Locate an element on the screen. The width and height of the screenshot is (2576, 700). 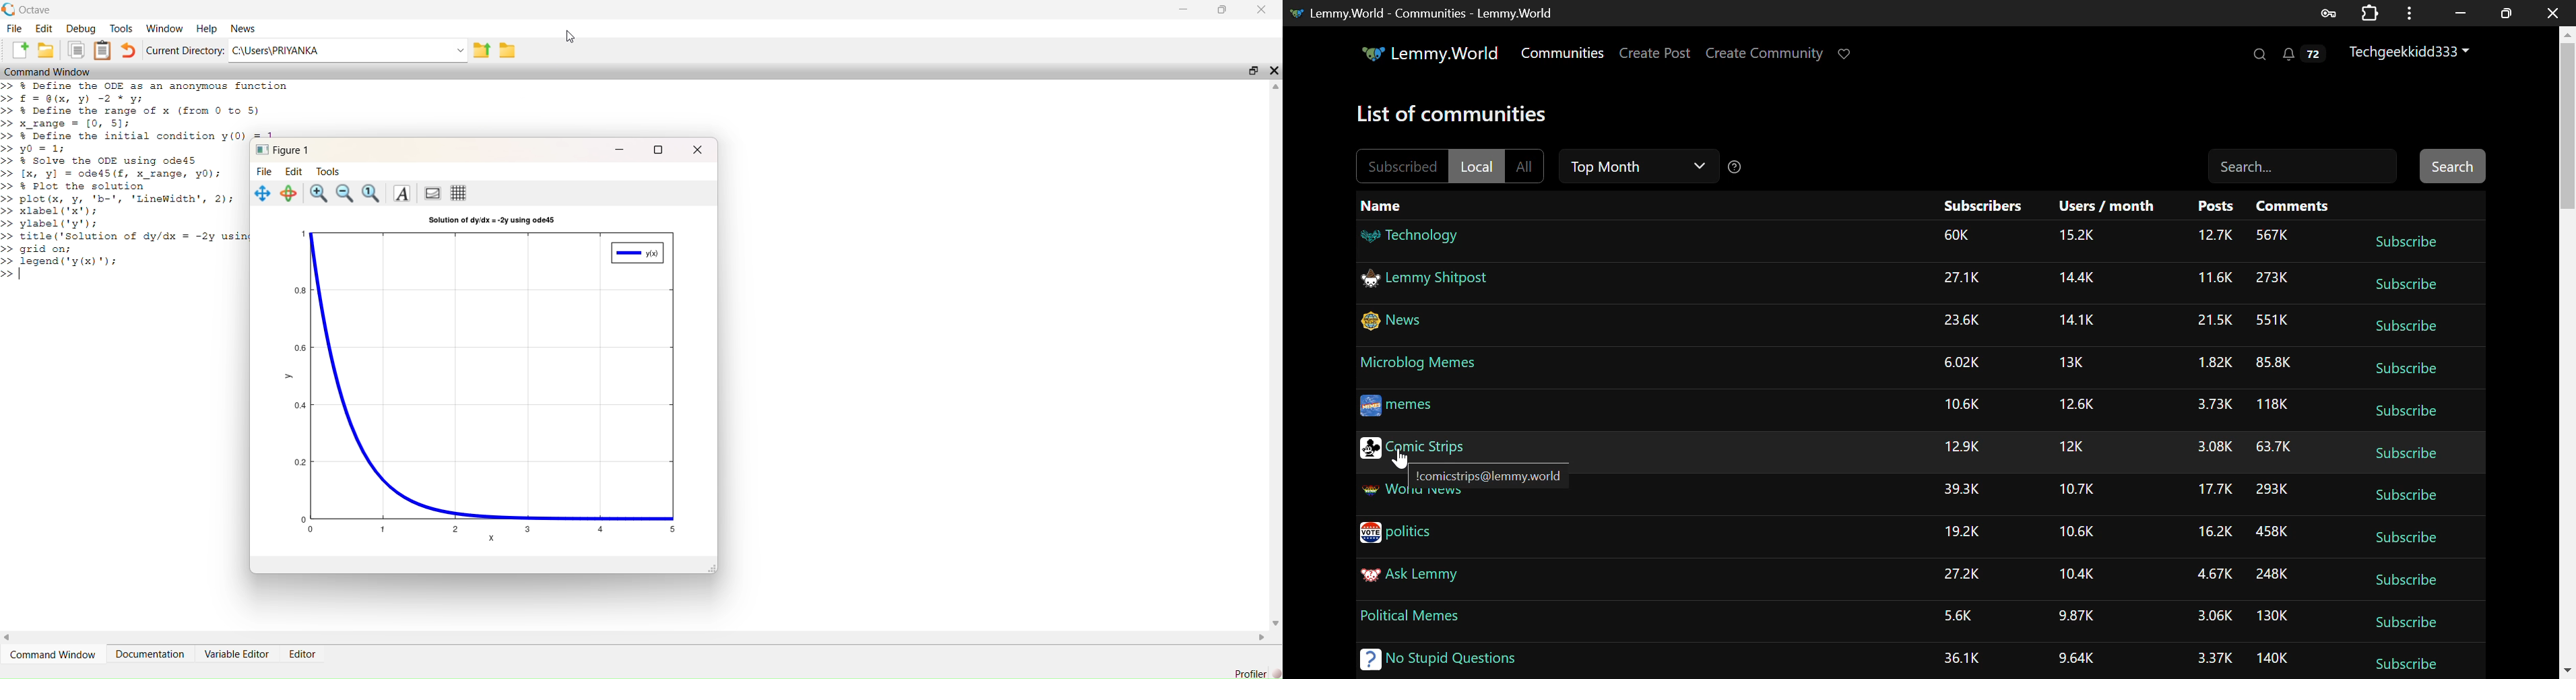
Amount is located at coordinates (2272, 403).